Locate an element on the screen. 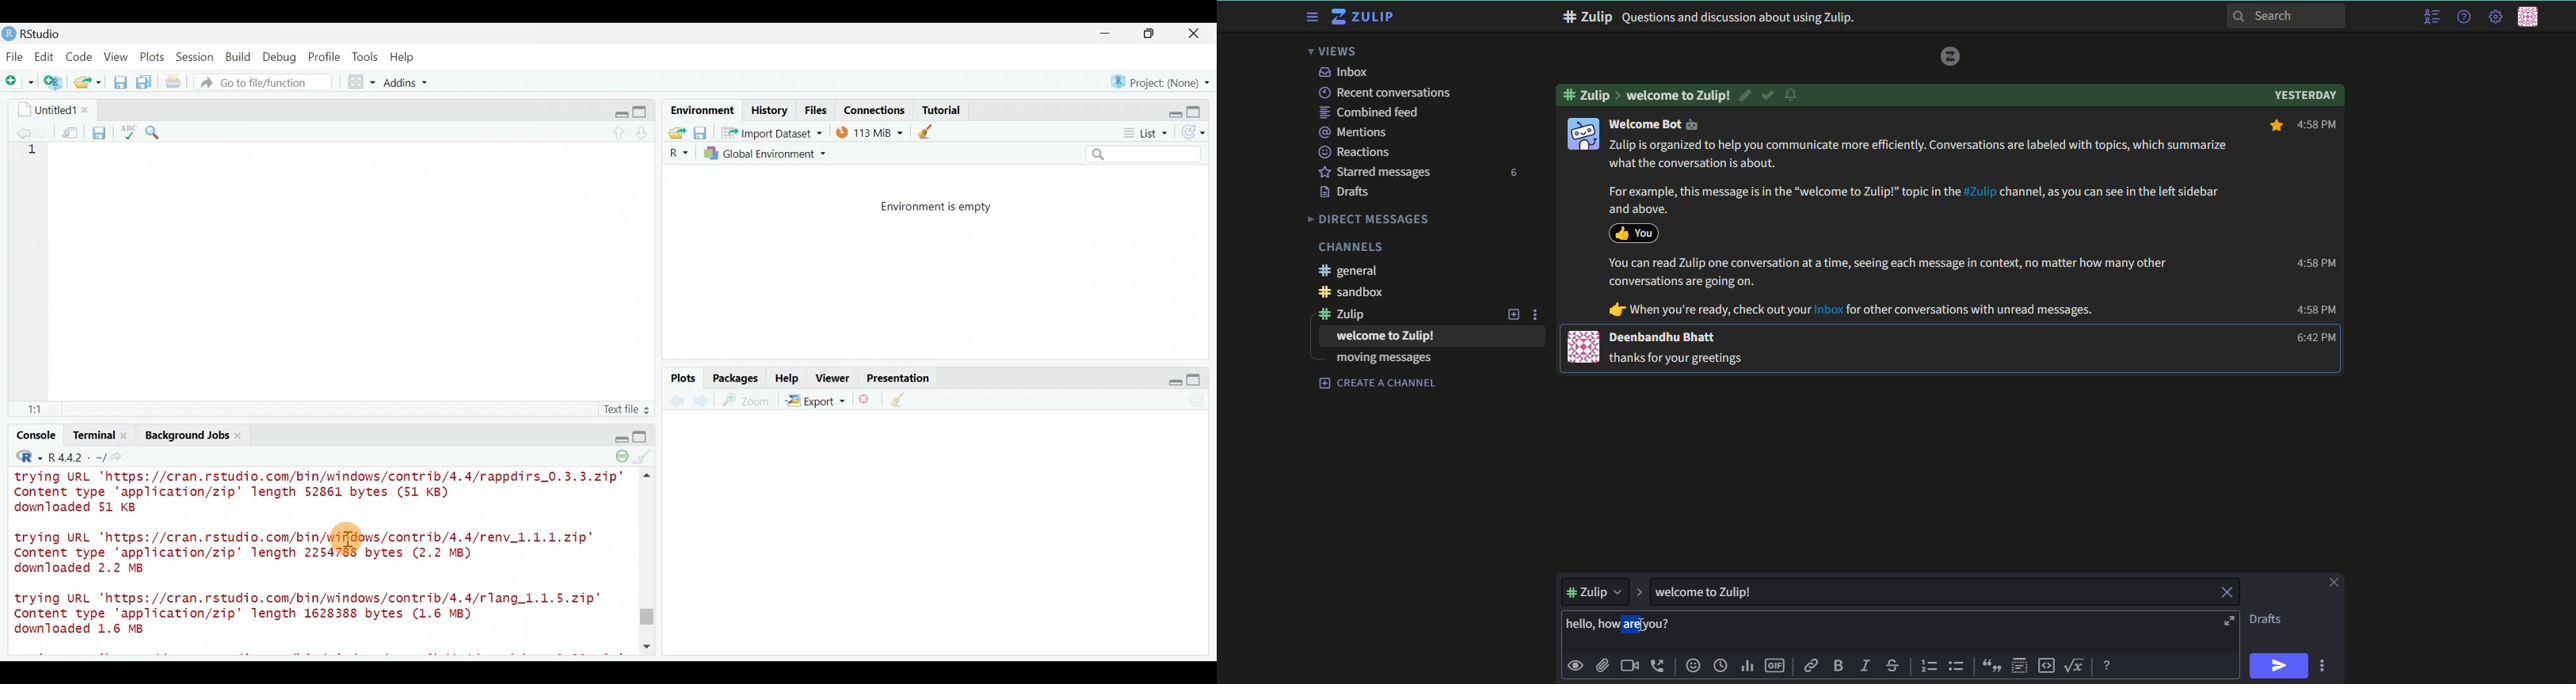  #zulip is located at coordinates (1350, 314).